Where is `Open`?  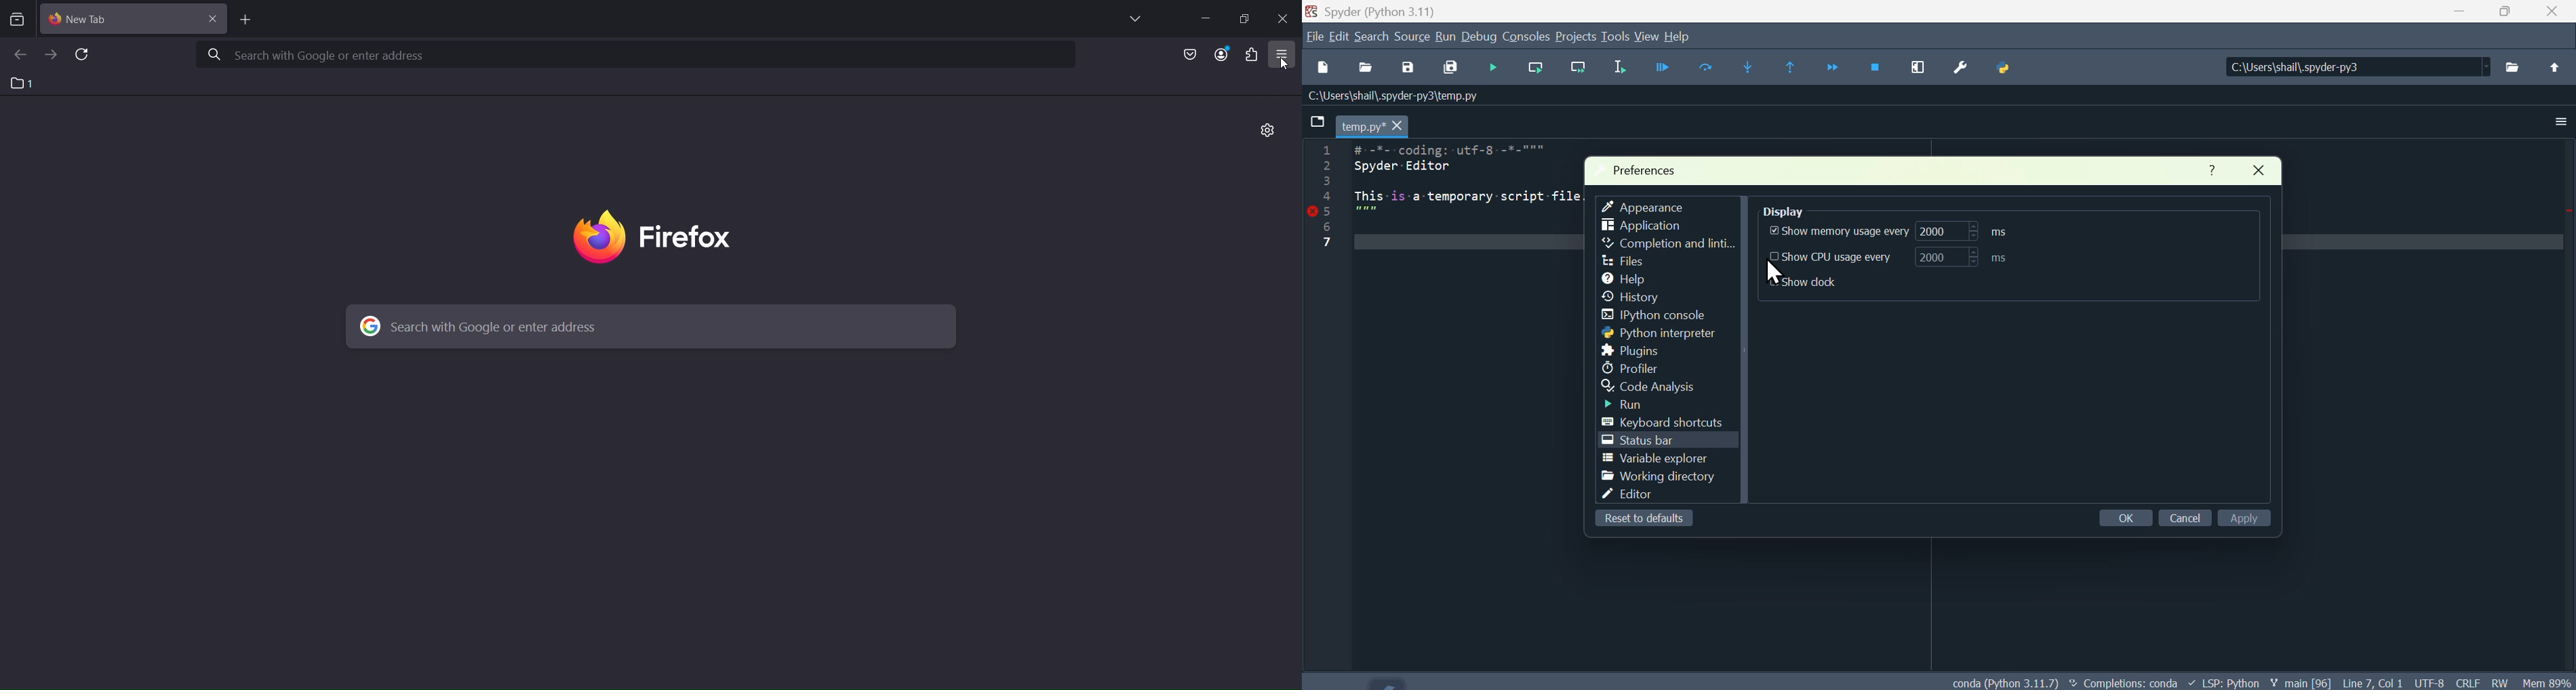
Open is located at coordinates (1368, 67).